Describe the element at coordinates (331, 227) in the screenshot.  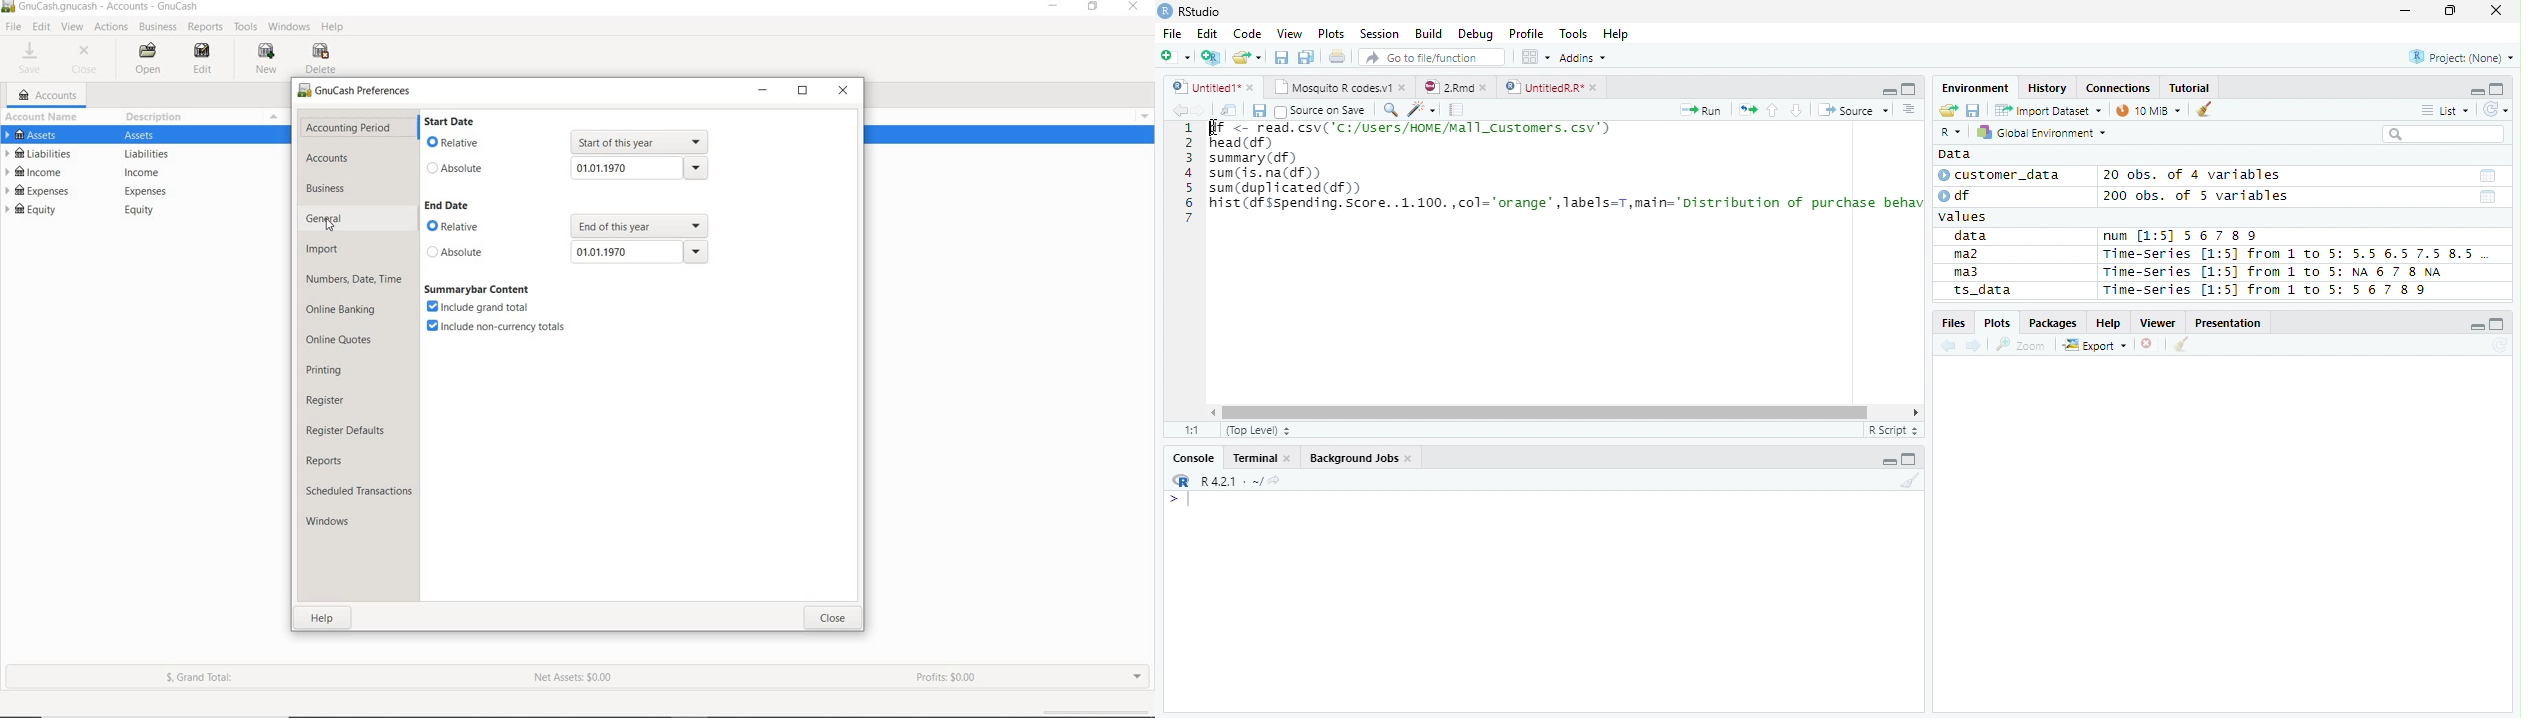
I see `Cursor` at that location.